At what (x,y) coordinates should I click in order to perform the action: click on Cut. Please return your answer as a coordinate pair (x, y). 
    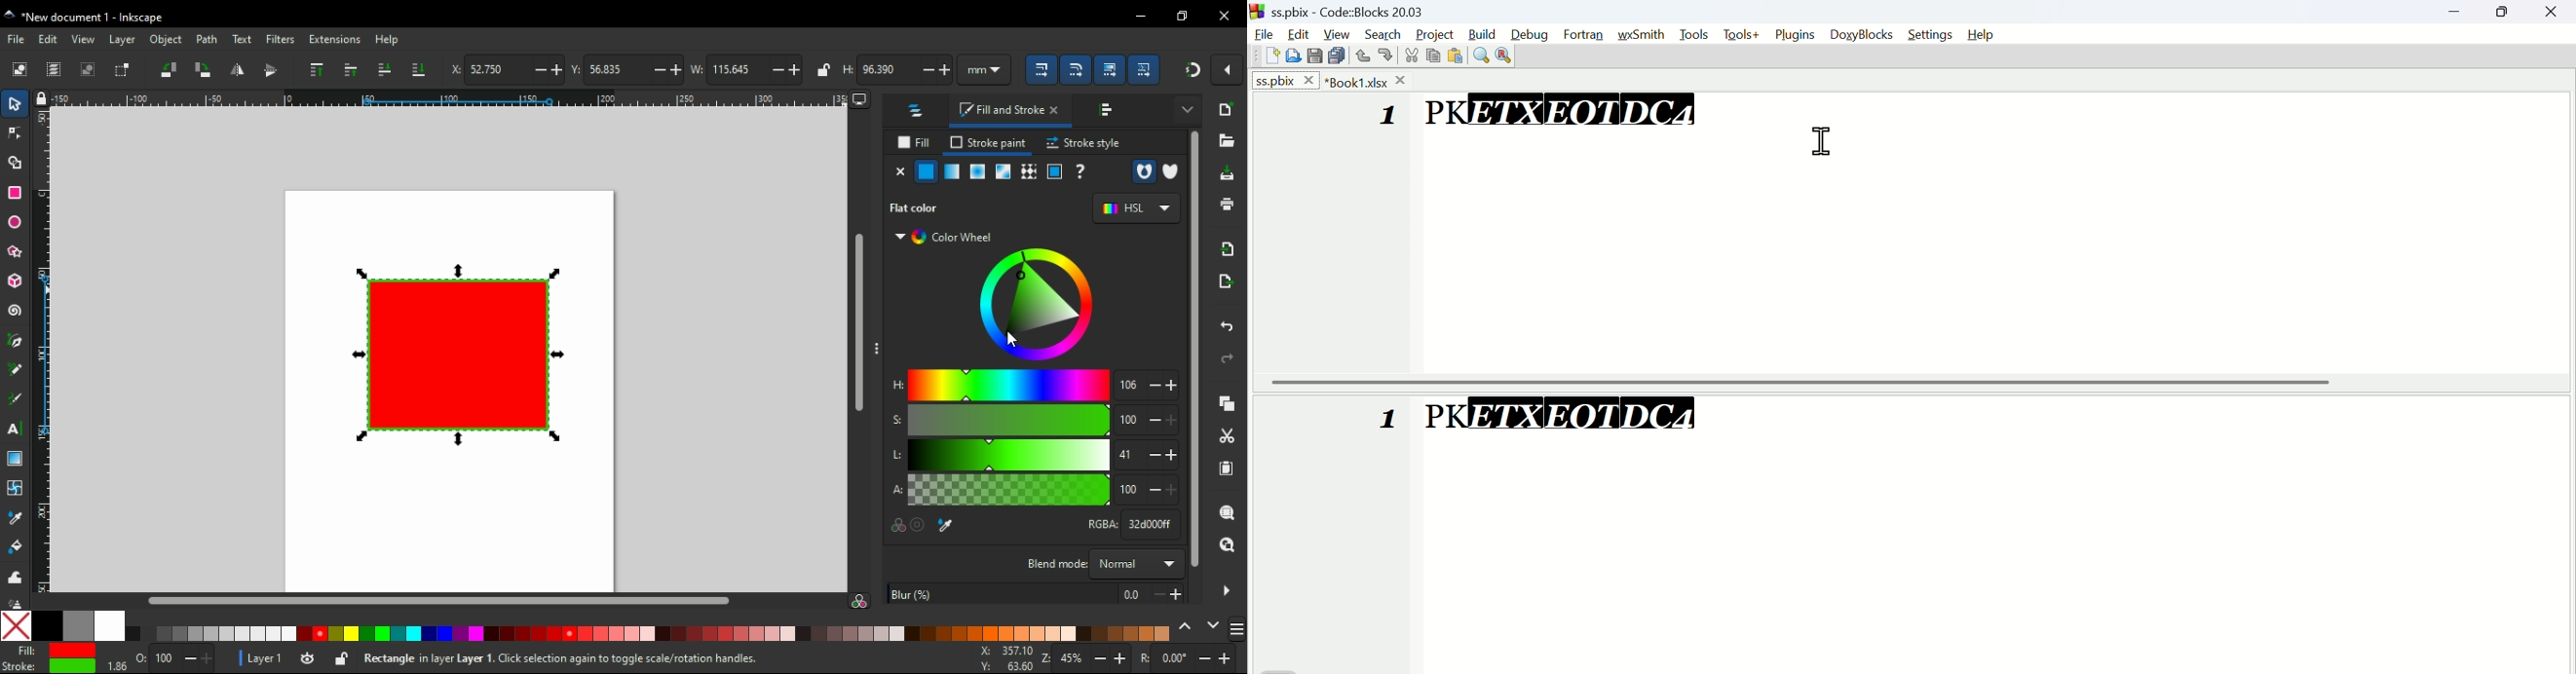
    Looking at the image, I should click on (1409, 55).